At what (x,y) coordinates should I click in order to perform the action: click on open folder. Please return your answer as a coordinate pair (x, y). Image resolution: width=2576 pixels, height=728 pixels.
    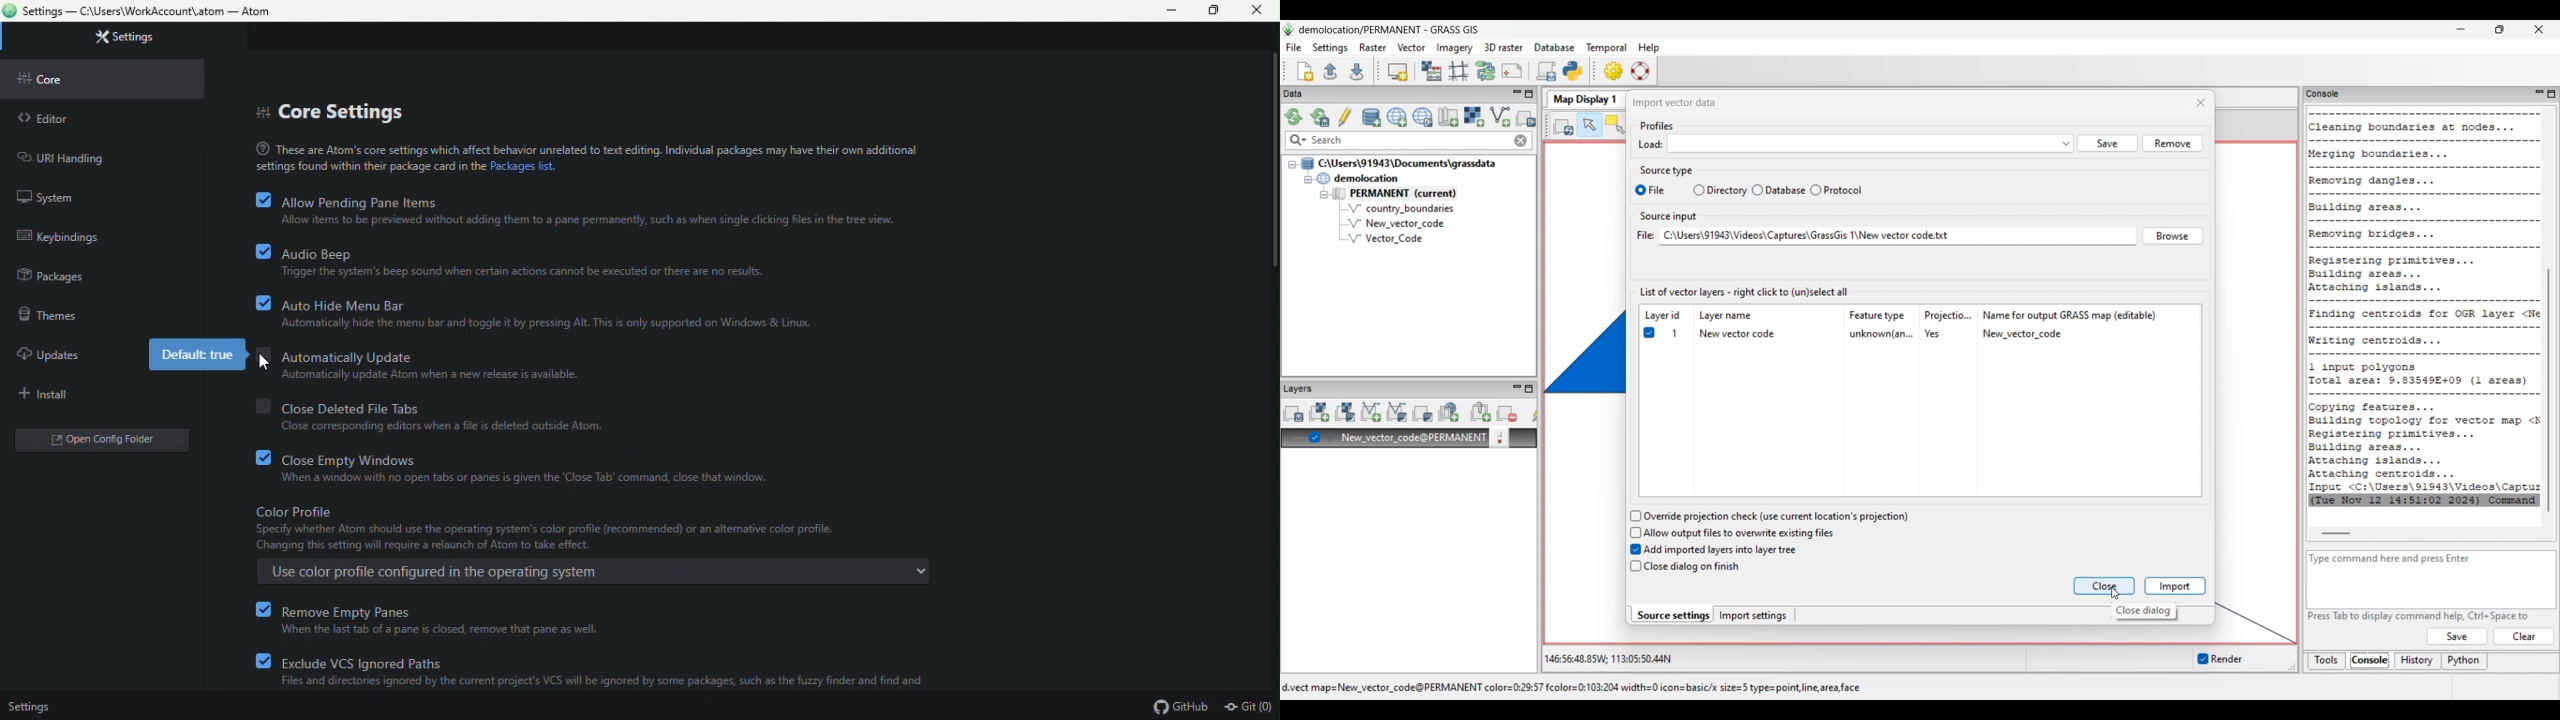
    Looking at the image, I should click on (88, 438).